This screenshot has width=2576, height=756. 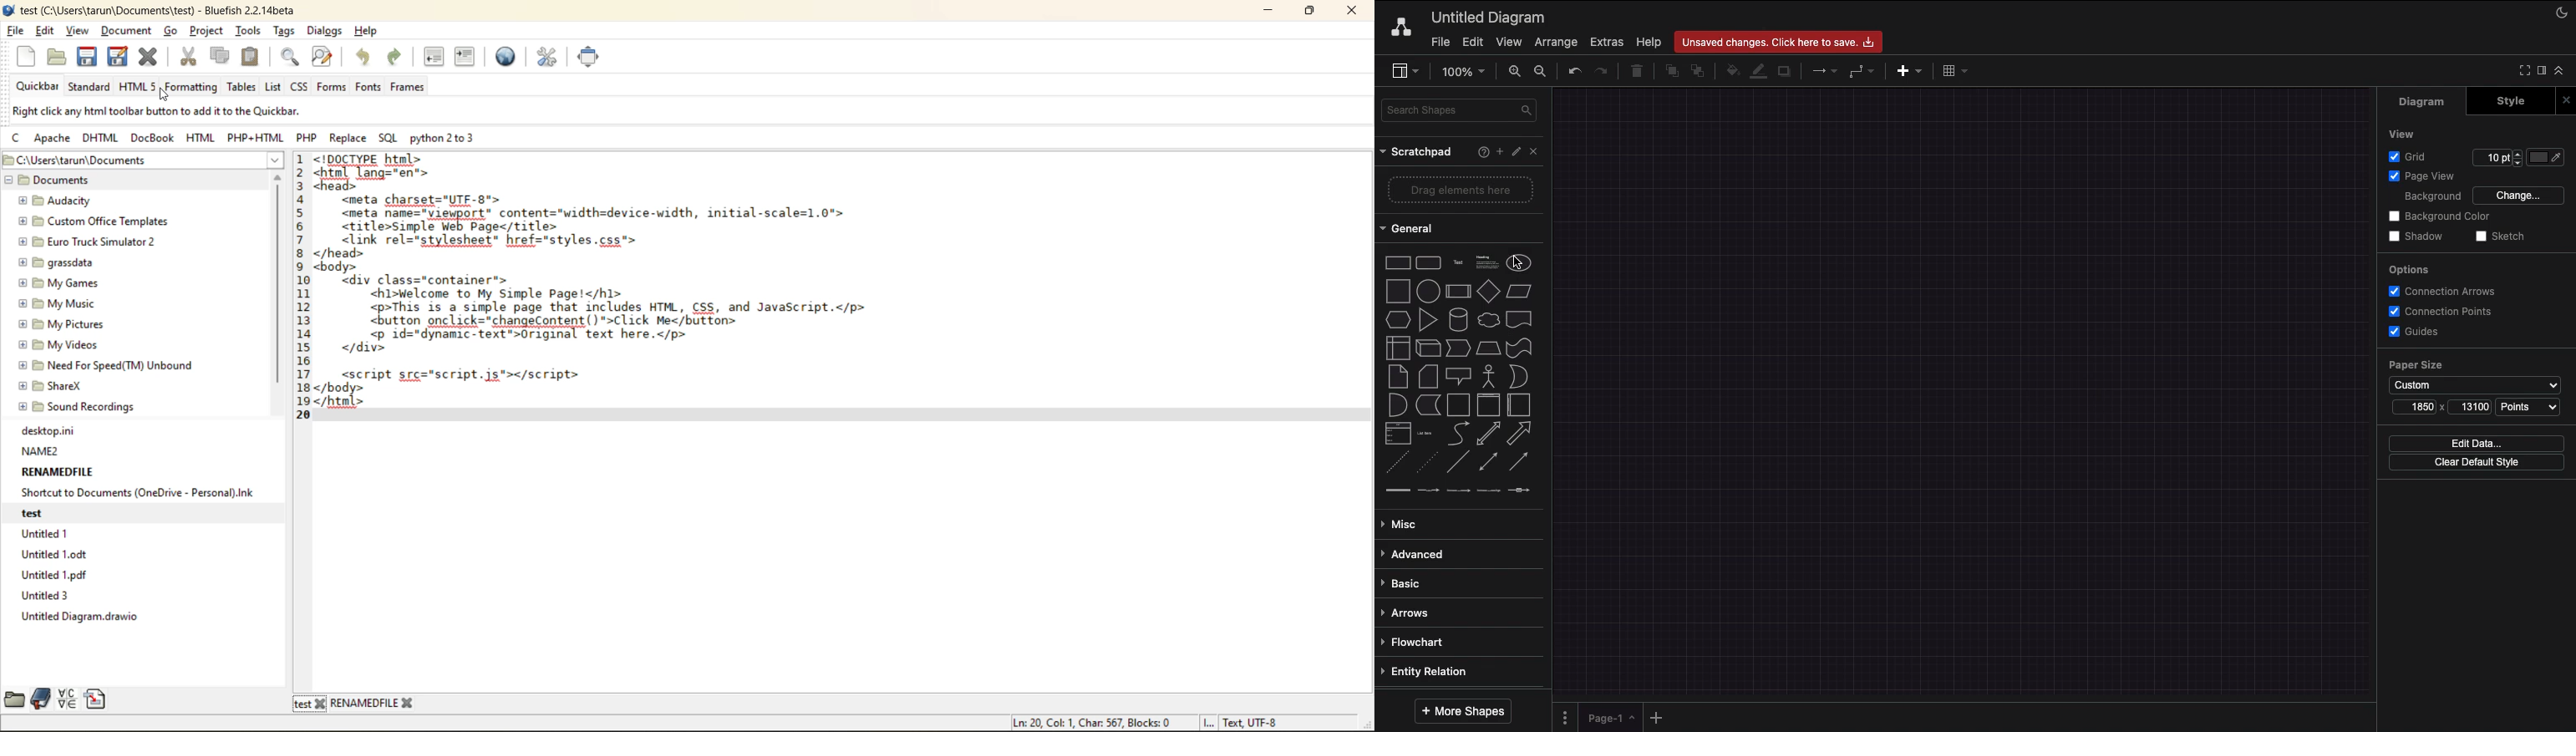 I want to click on Draw.io, so click(x=1398, y=27).